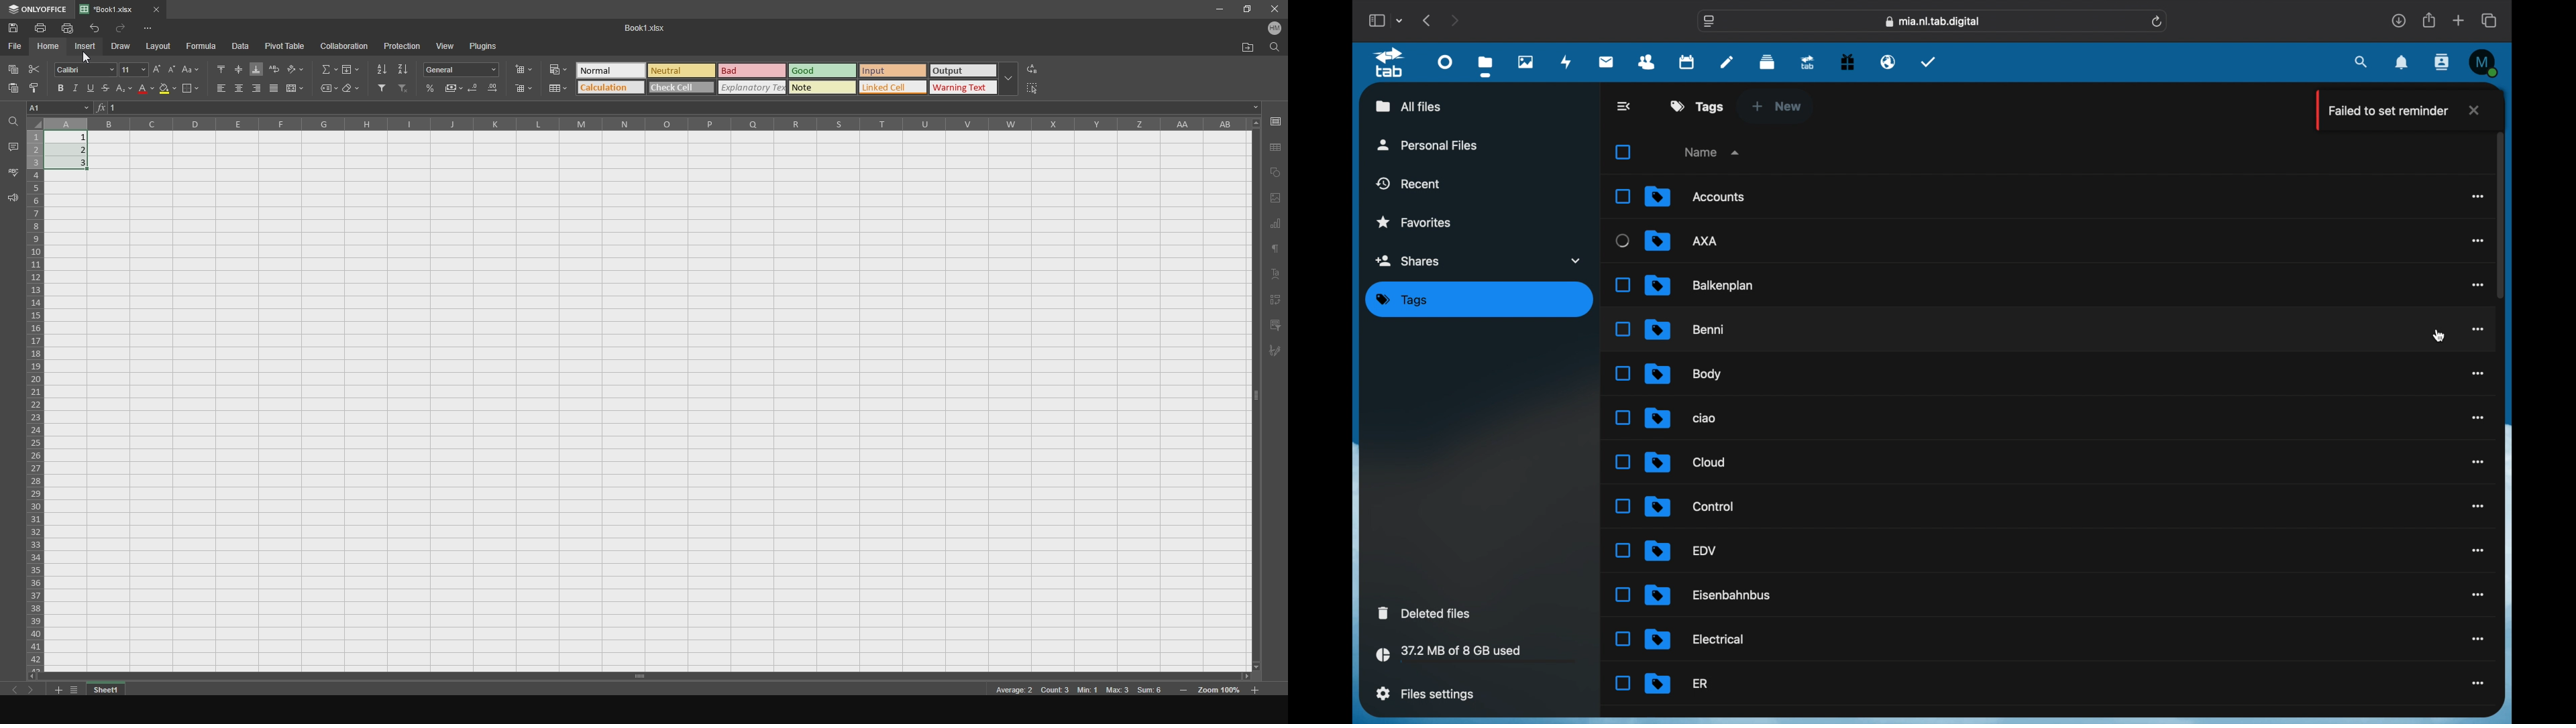  Describe the element at coordinates (1277, 275) in the screenshot. I see `text art` at that location.